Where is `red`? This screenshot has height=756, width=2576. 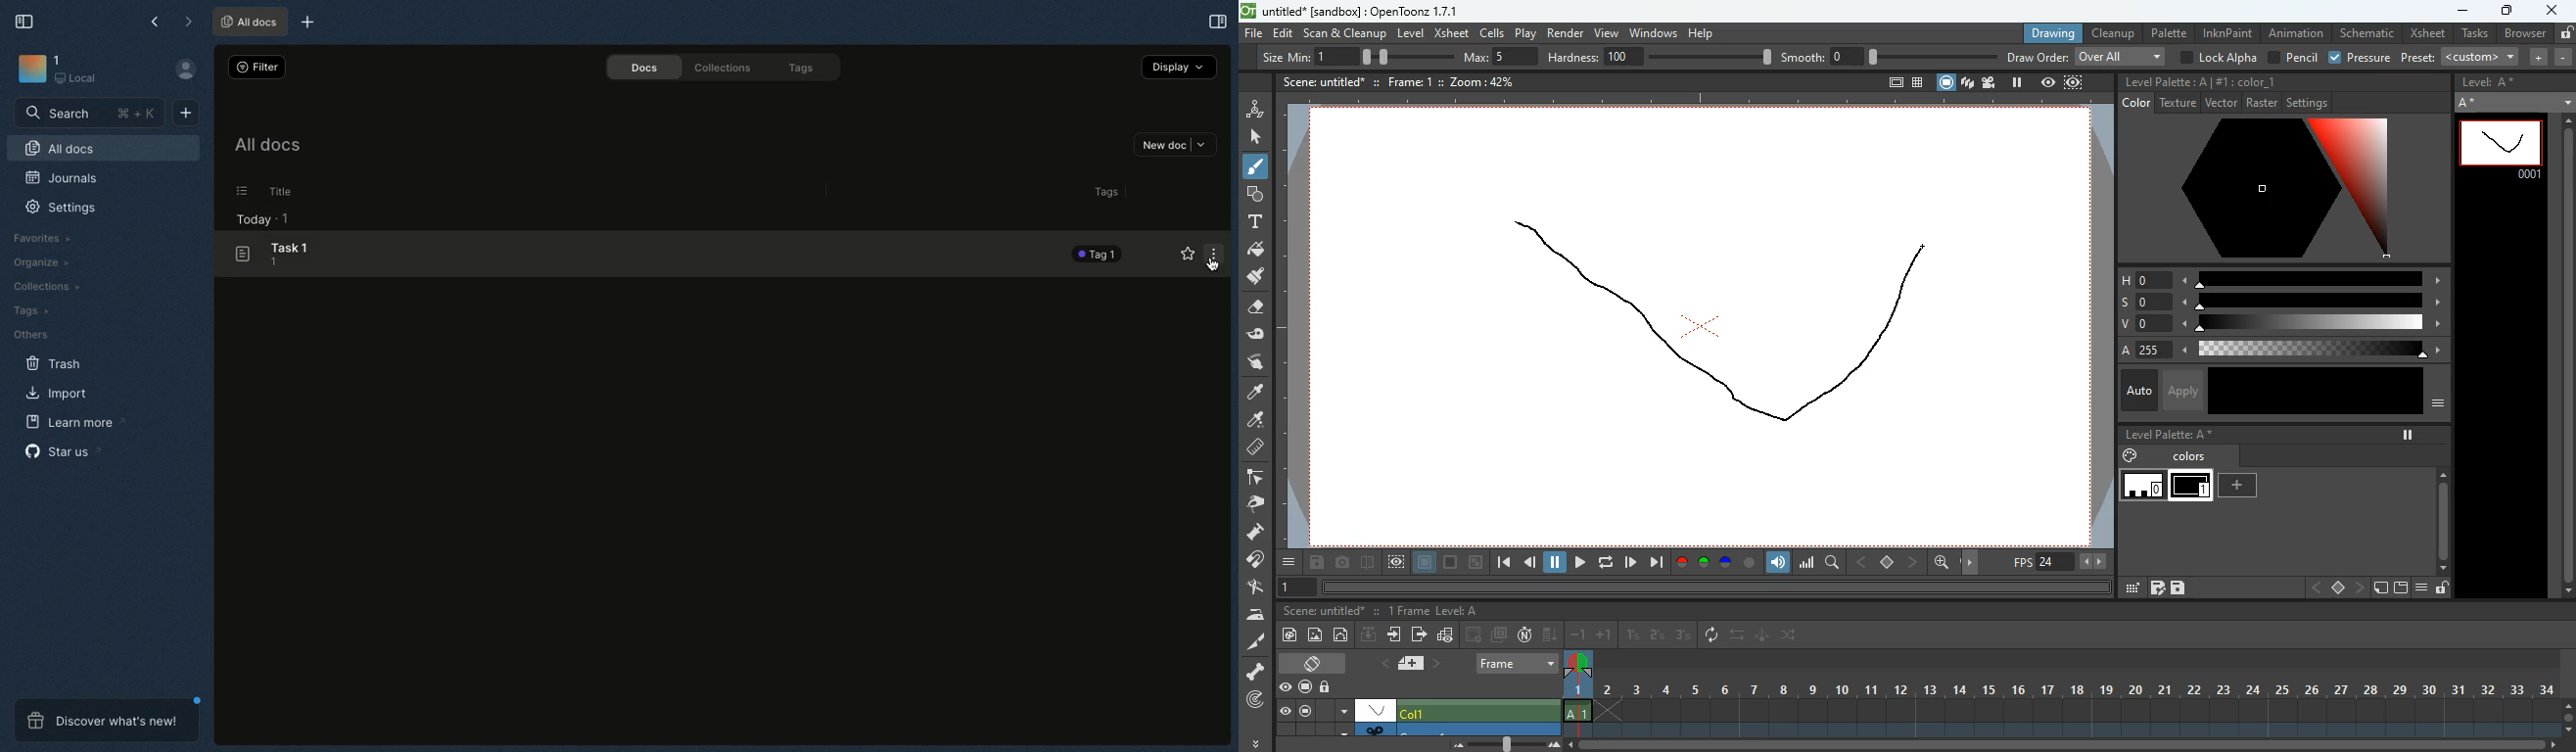 red is located at coordinates (1681, 563).